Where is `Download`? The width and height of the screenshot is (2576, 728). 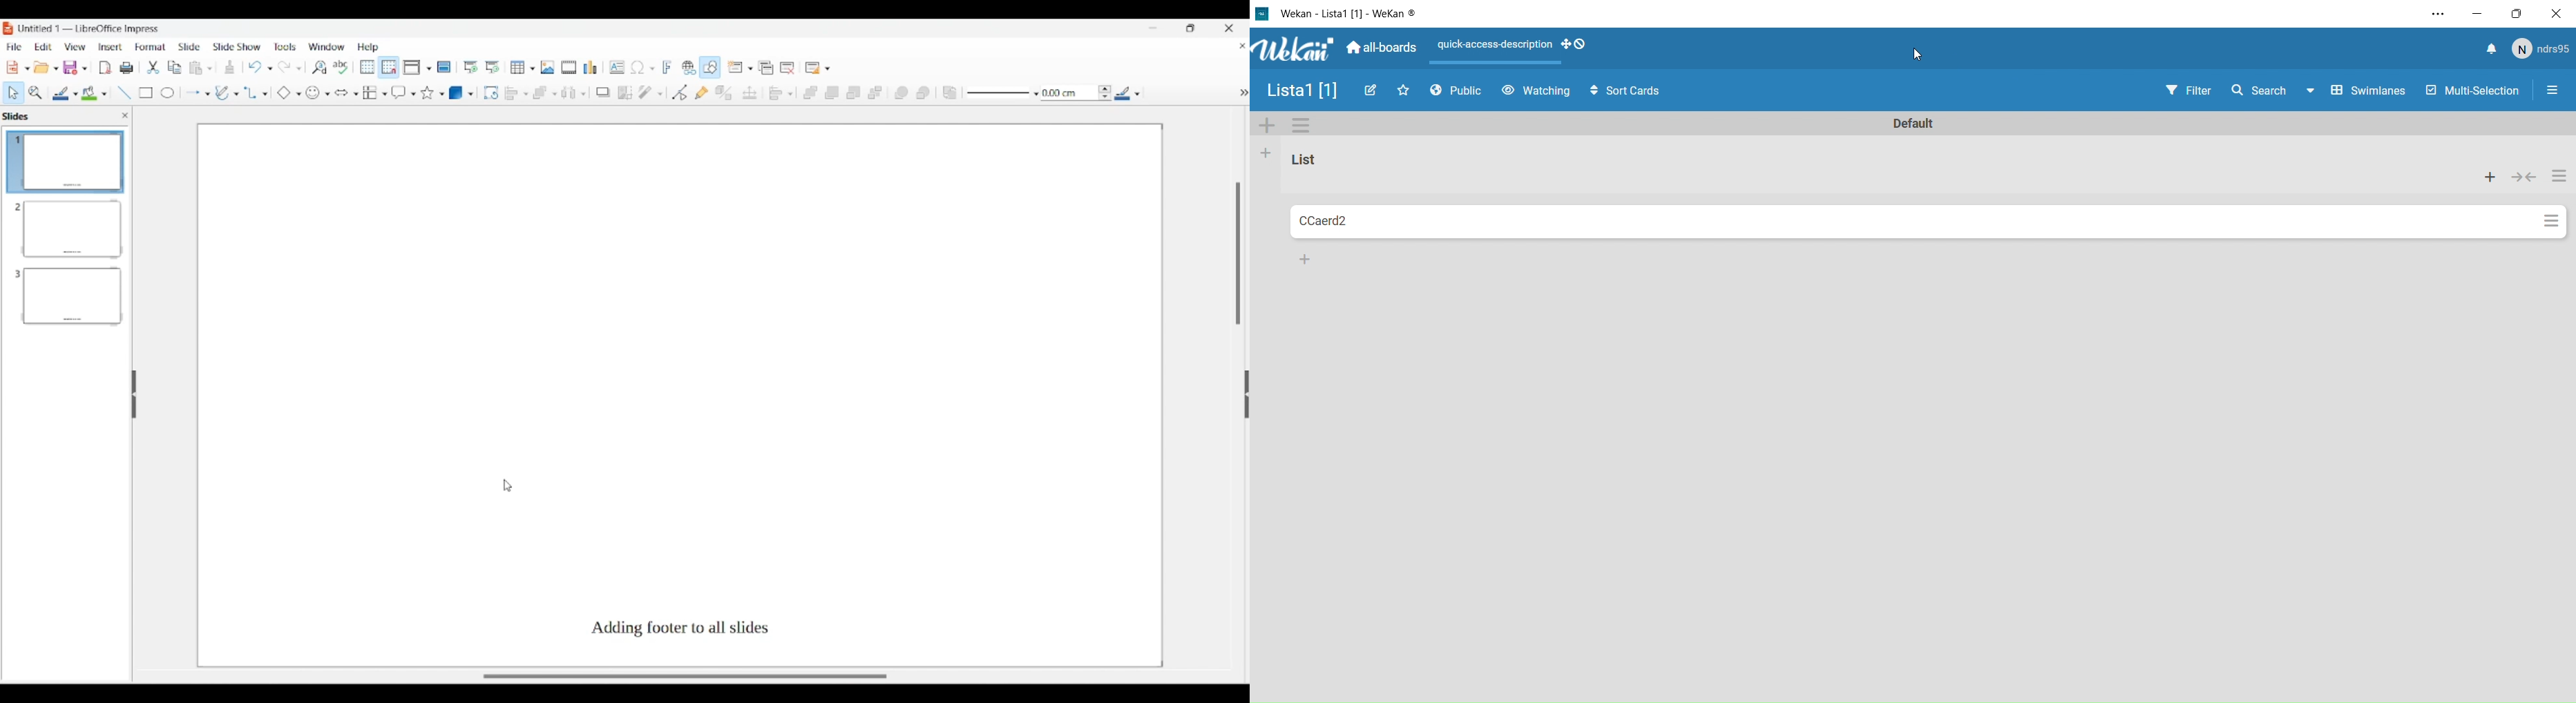 Download is located at coordinates (230, 67).